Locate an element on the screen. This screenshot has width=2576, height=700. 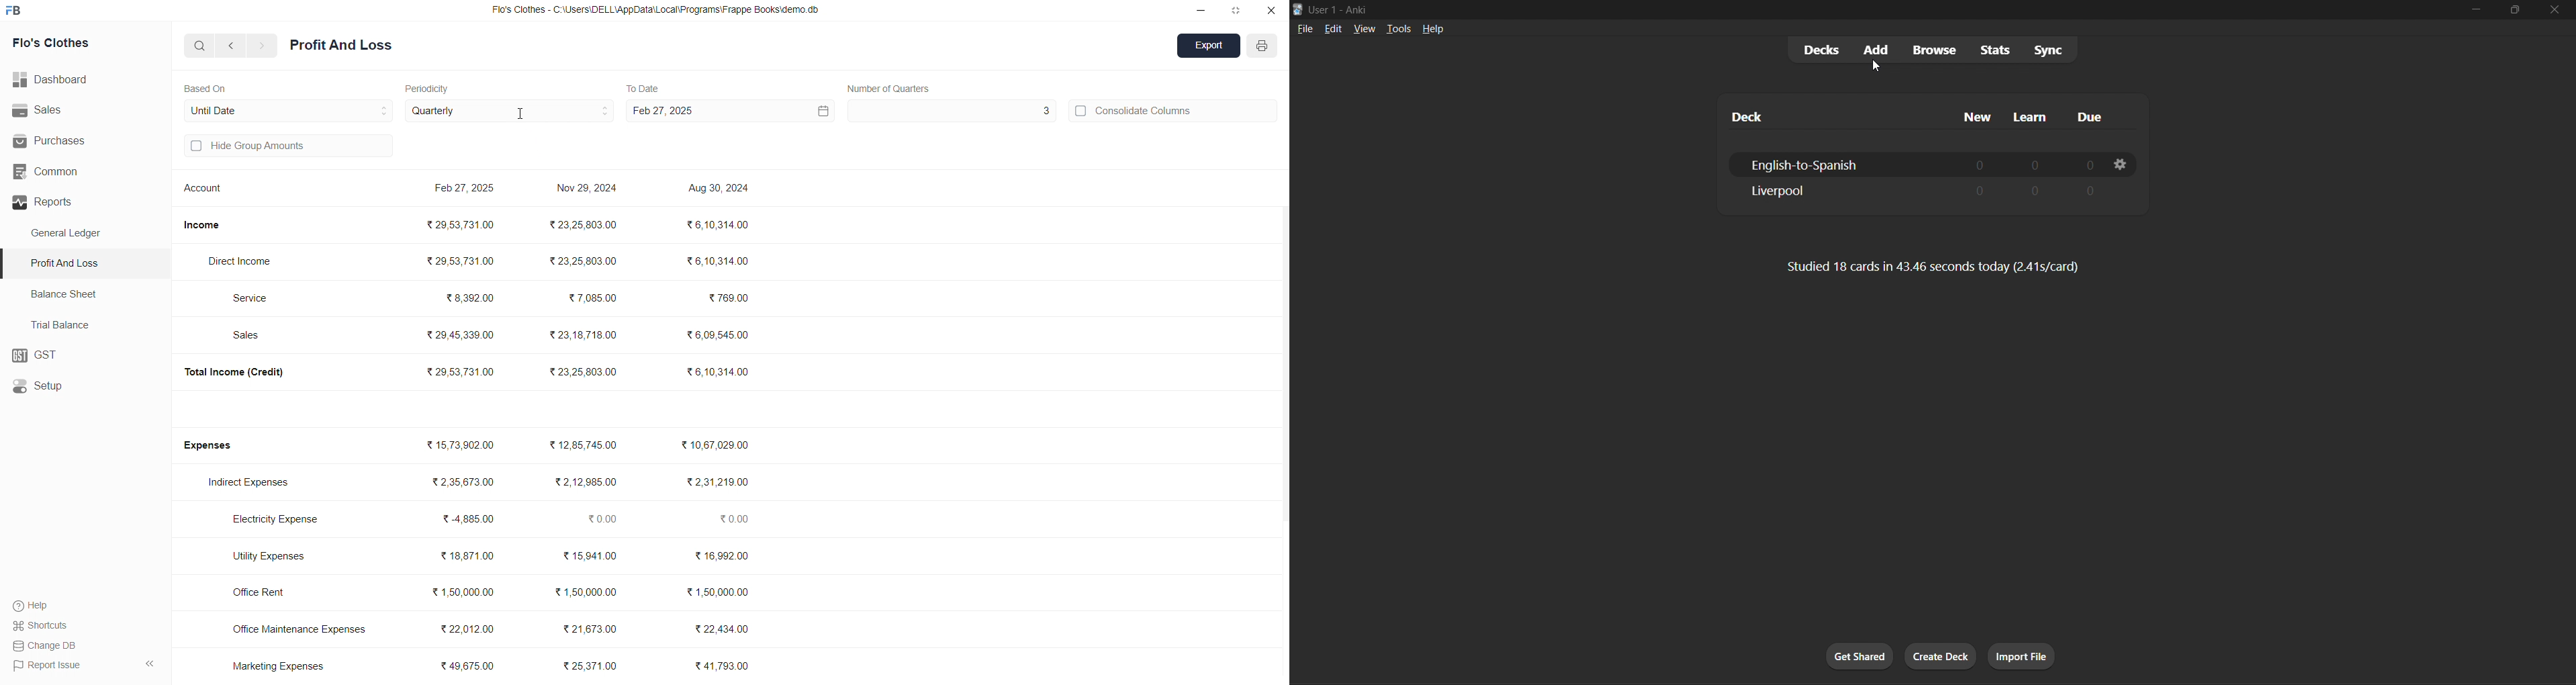
₹2,35,673.00 is located at coordinates (463, 482).